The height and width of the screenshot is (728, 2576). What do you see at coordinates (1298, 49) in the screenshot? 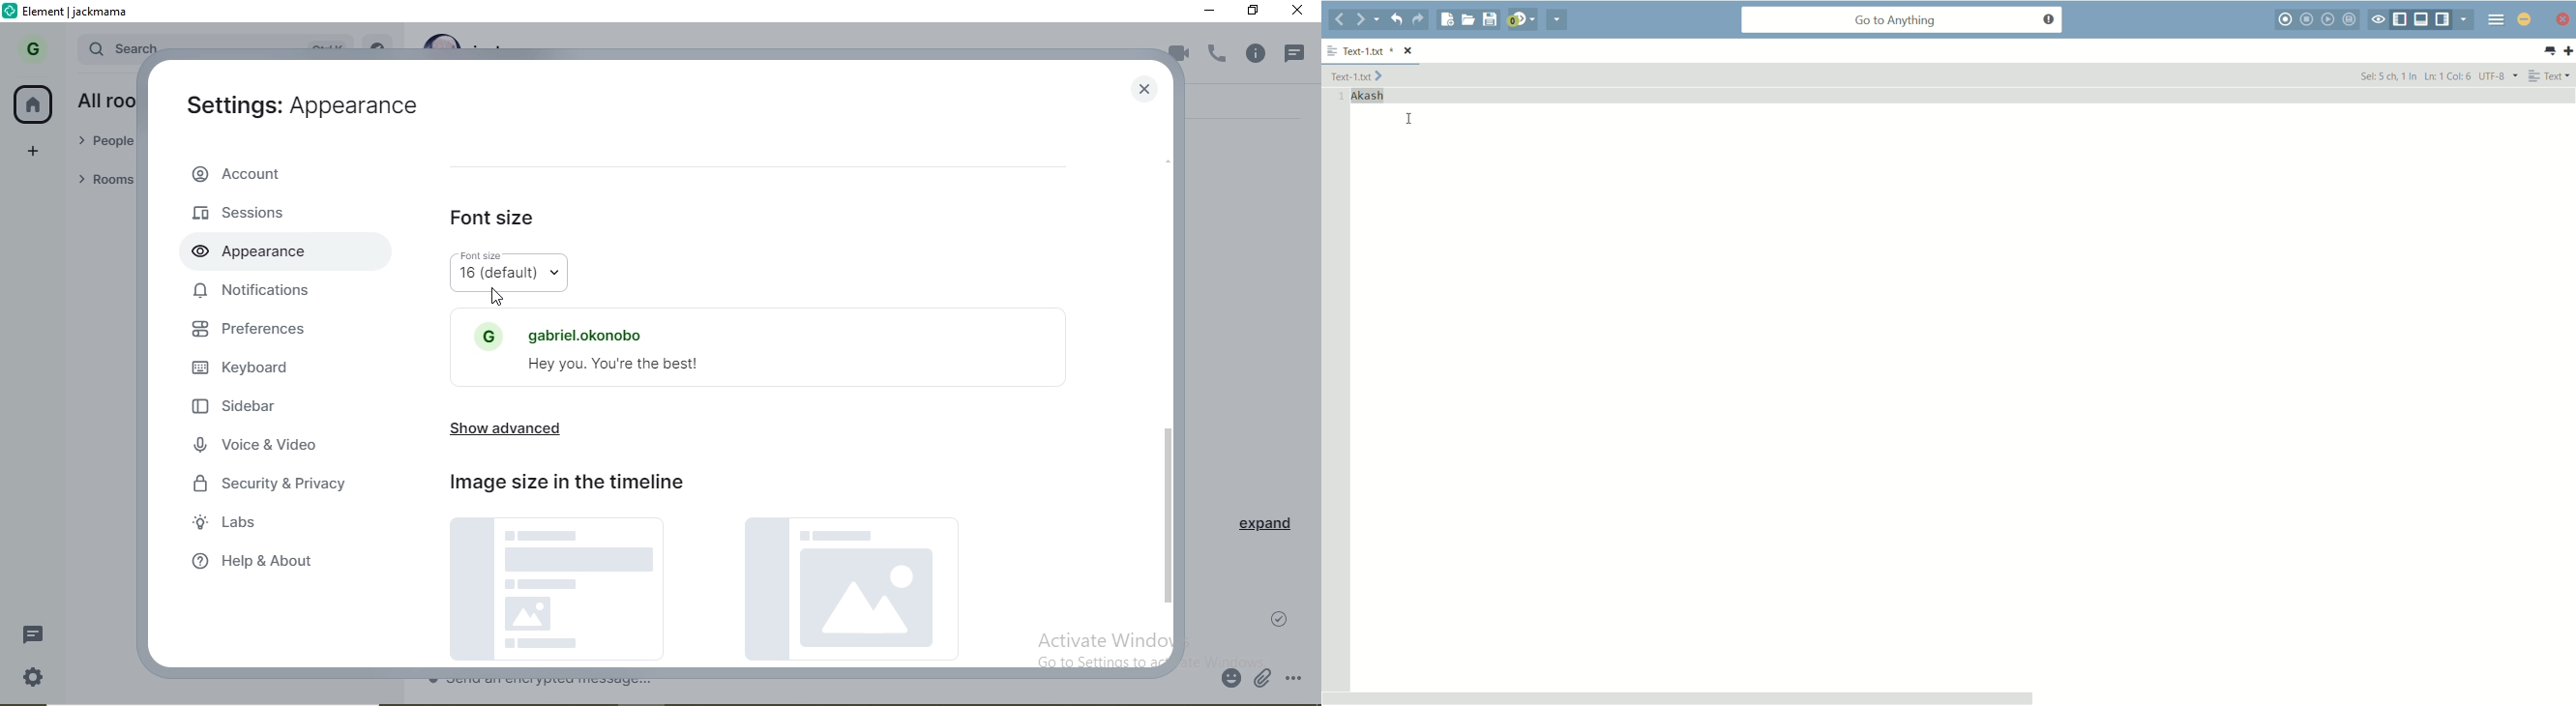
I see `notification` at bounding box center [1298, 49].